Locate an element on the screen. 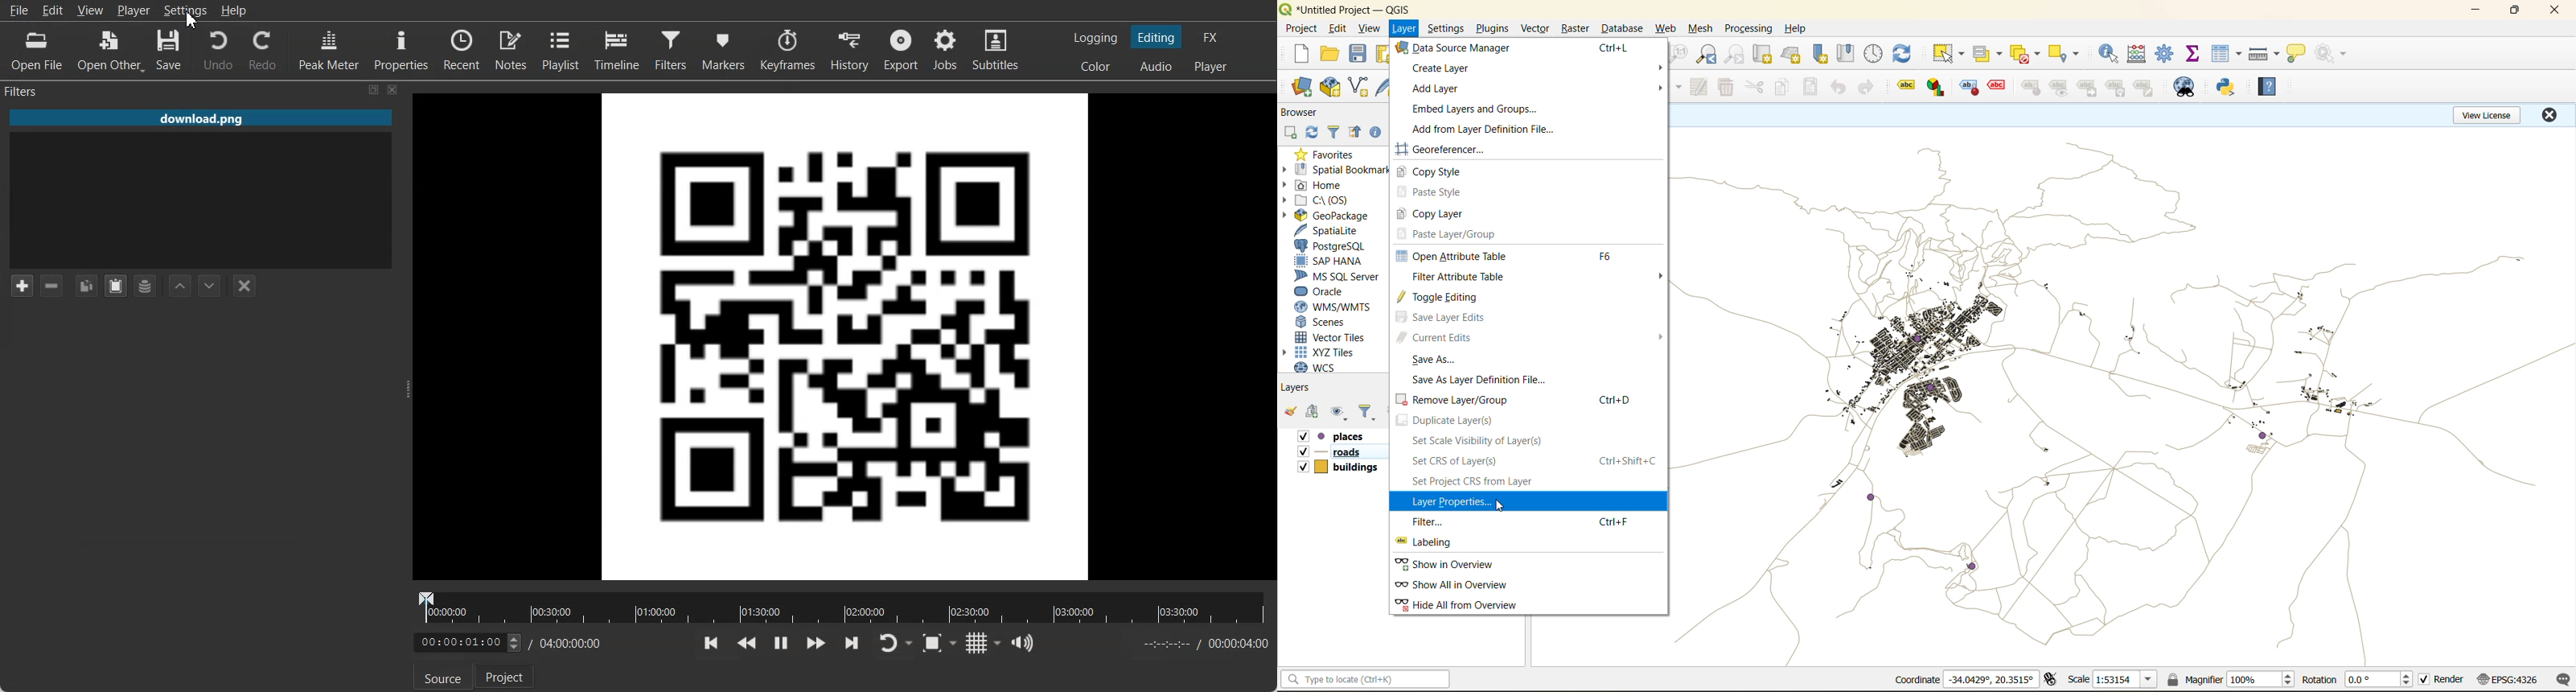 The height and width of the screenshot is (700, 2576). Toggle grid display is located at coordinates (984, 643).